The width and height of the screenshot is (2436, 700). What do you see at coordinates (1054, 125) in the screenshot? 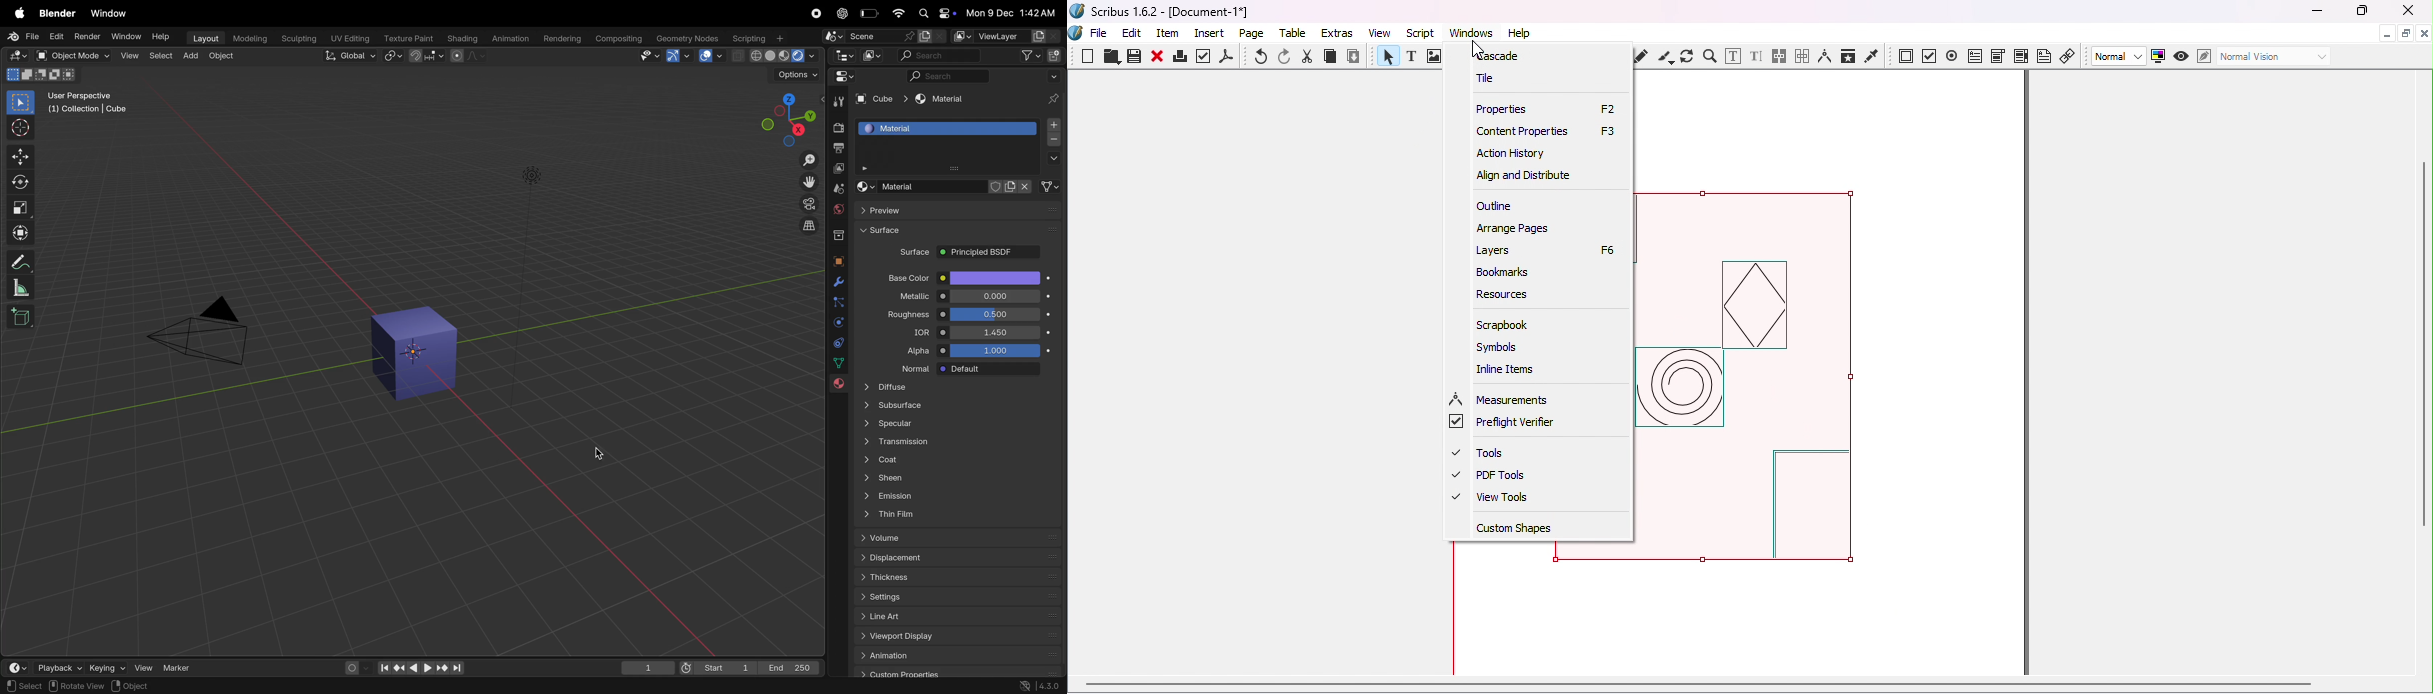
I see `add materail slor` at bounding box center [1054, 125].